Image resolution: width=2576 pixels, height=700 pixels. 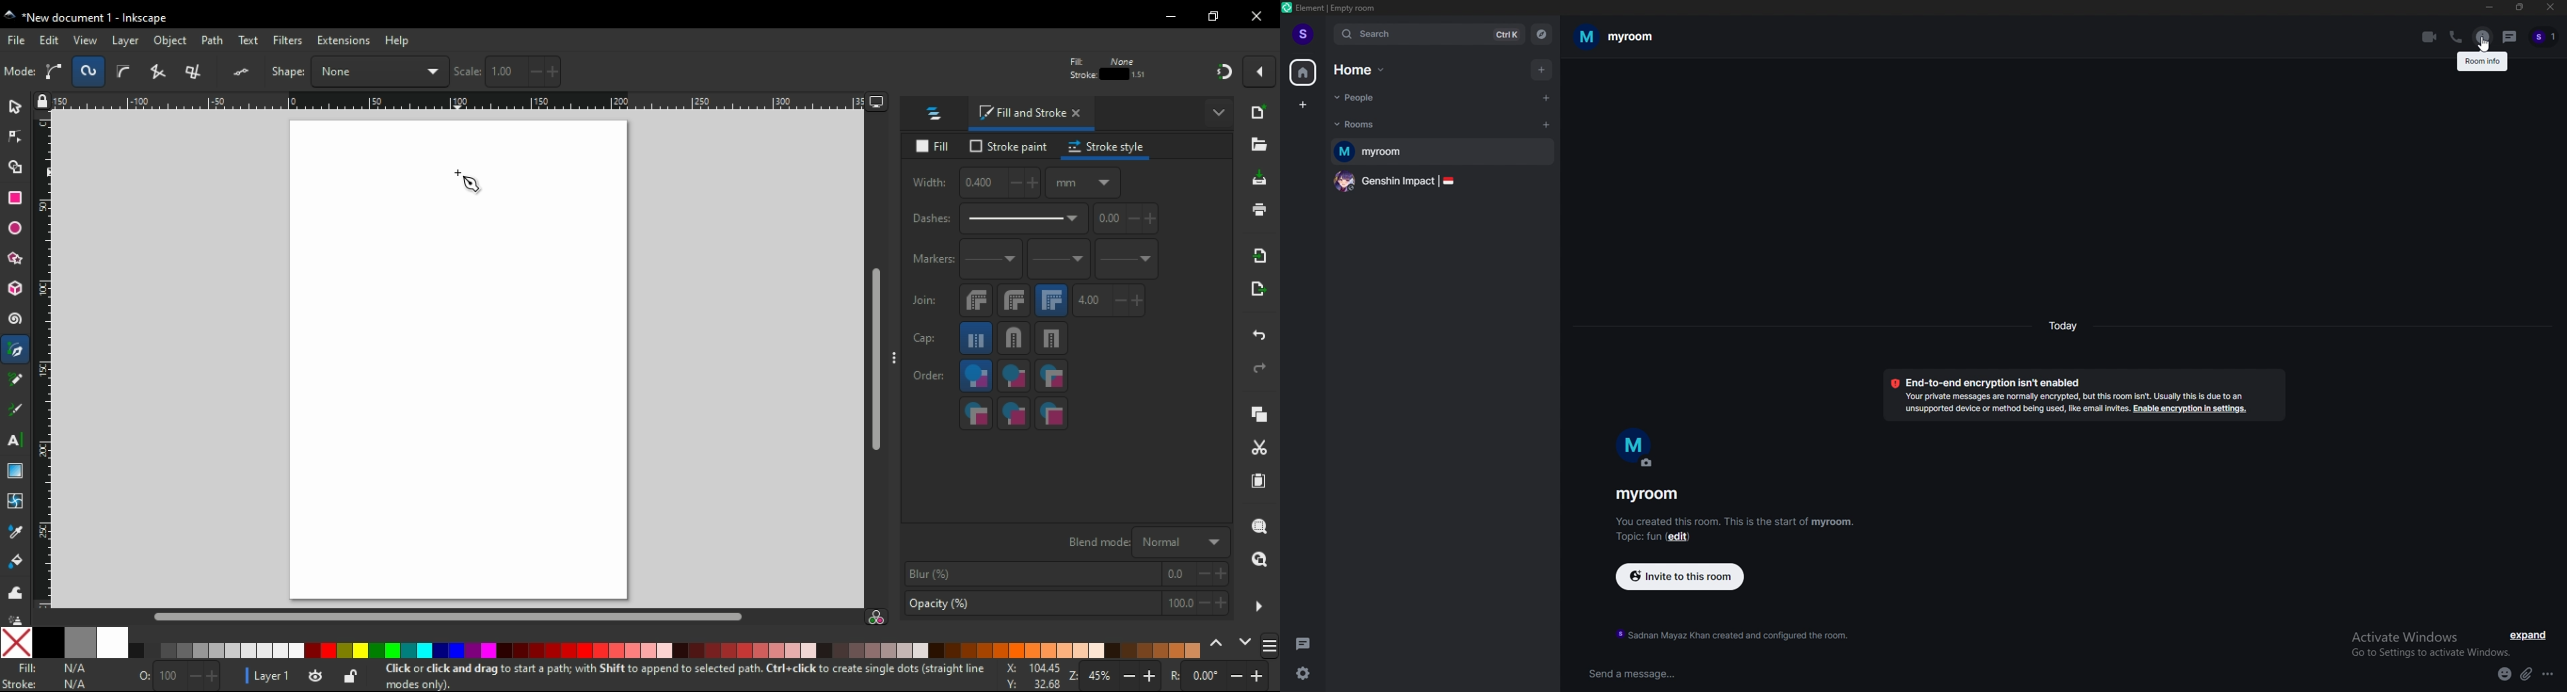 What do you see at coordinates (1548, 99) in the screenshot?
I see `start chat` at bounding box center [1548, 99].